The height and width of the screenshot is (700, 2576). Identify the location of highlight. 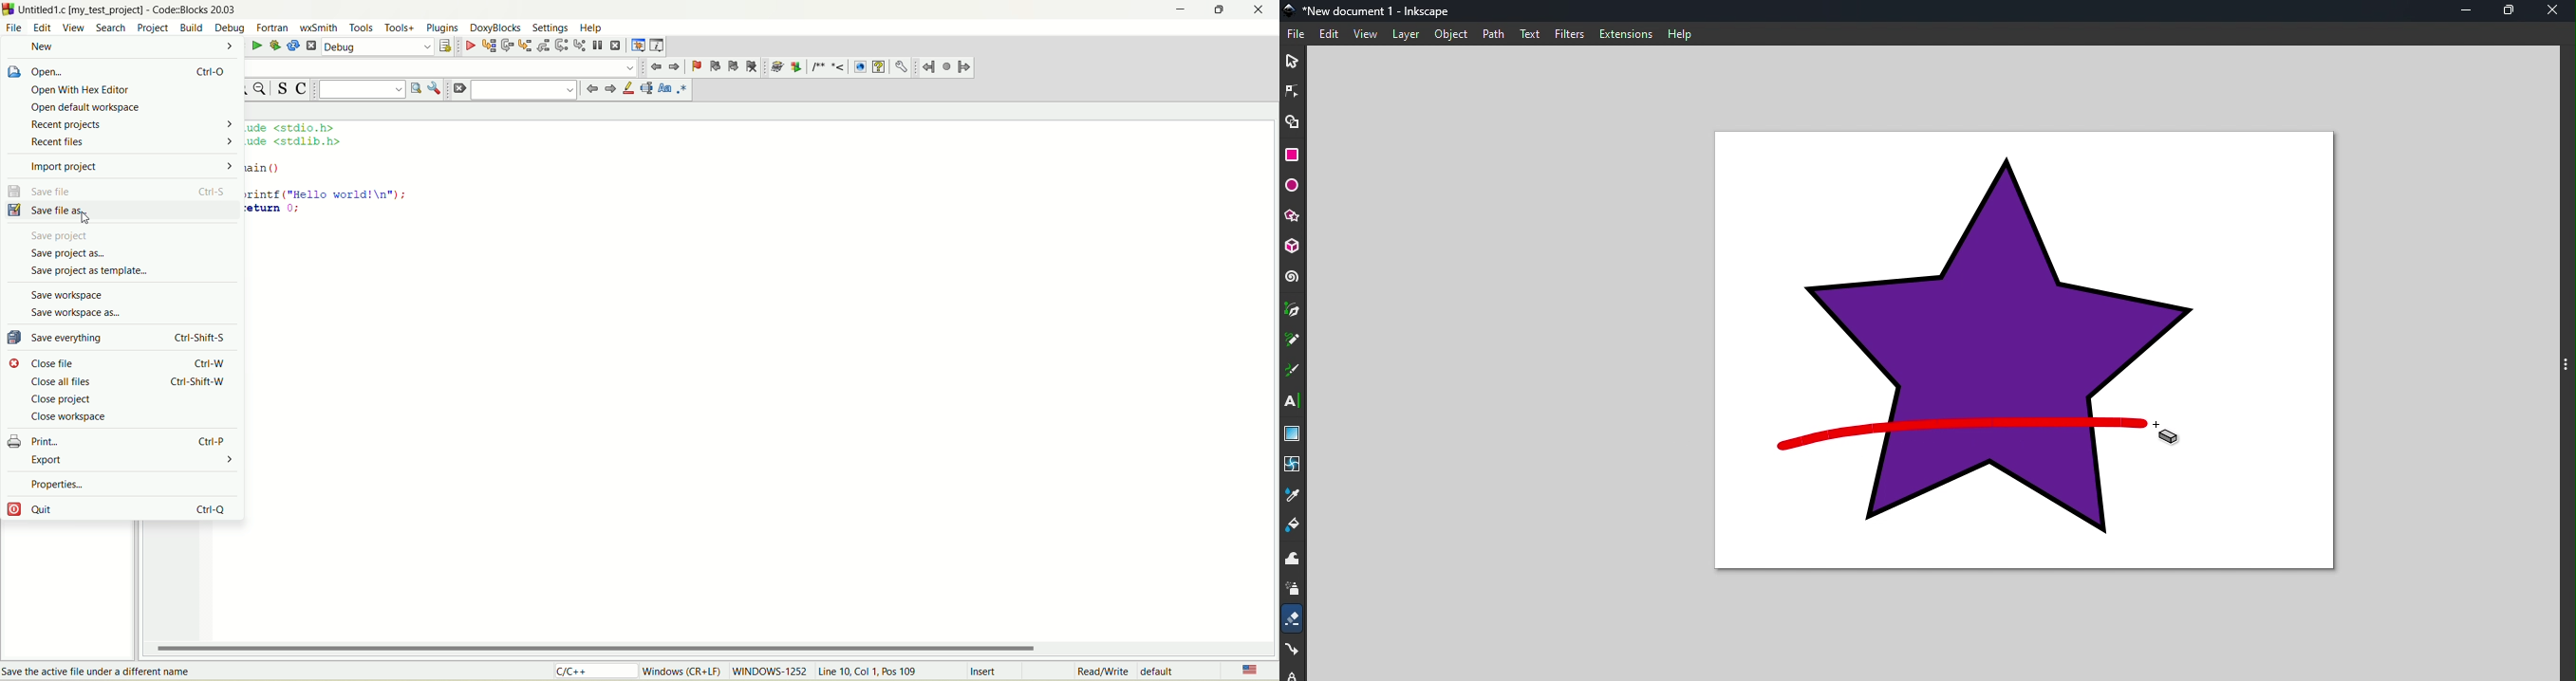
(627, 89).